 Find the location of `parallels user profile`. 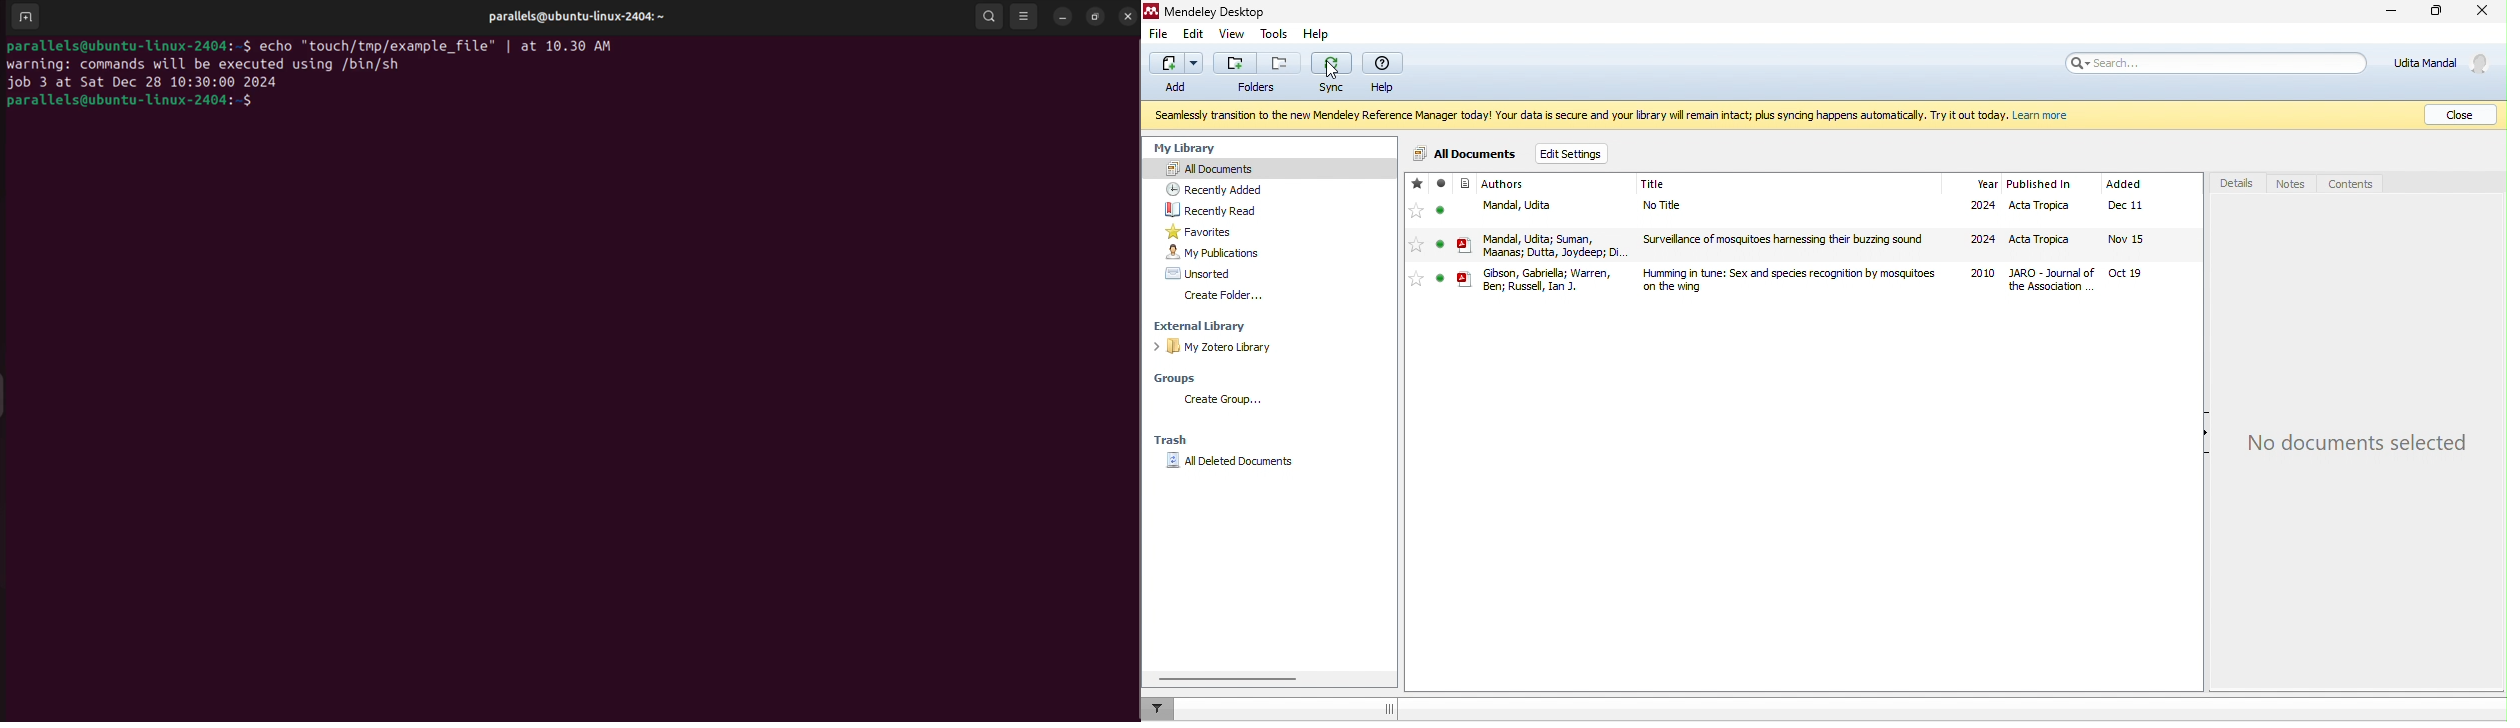

parallels user profile is located at coordinates (575, 18).